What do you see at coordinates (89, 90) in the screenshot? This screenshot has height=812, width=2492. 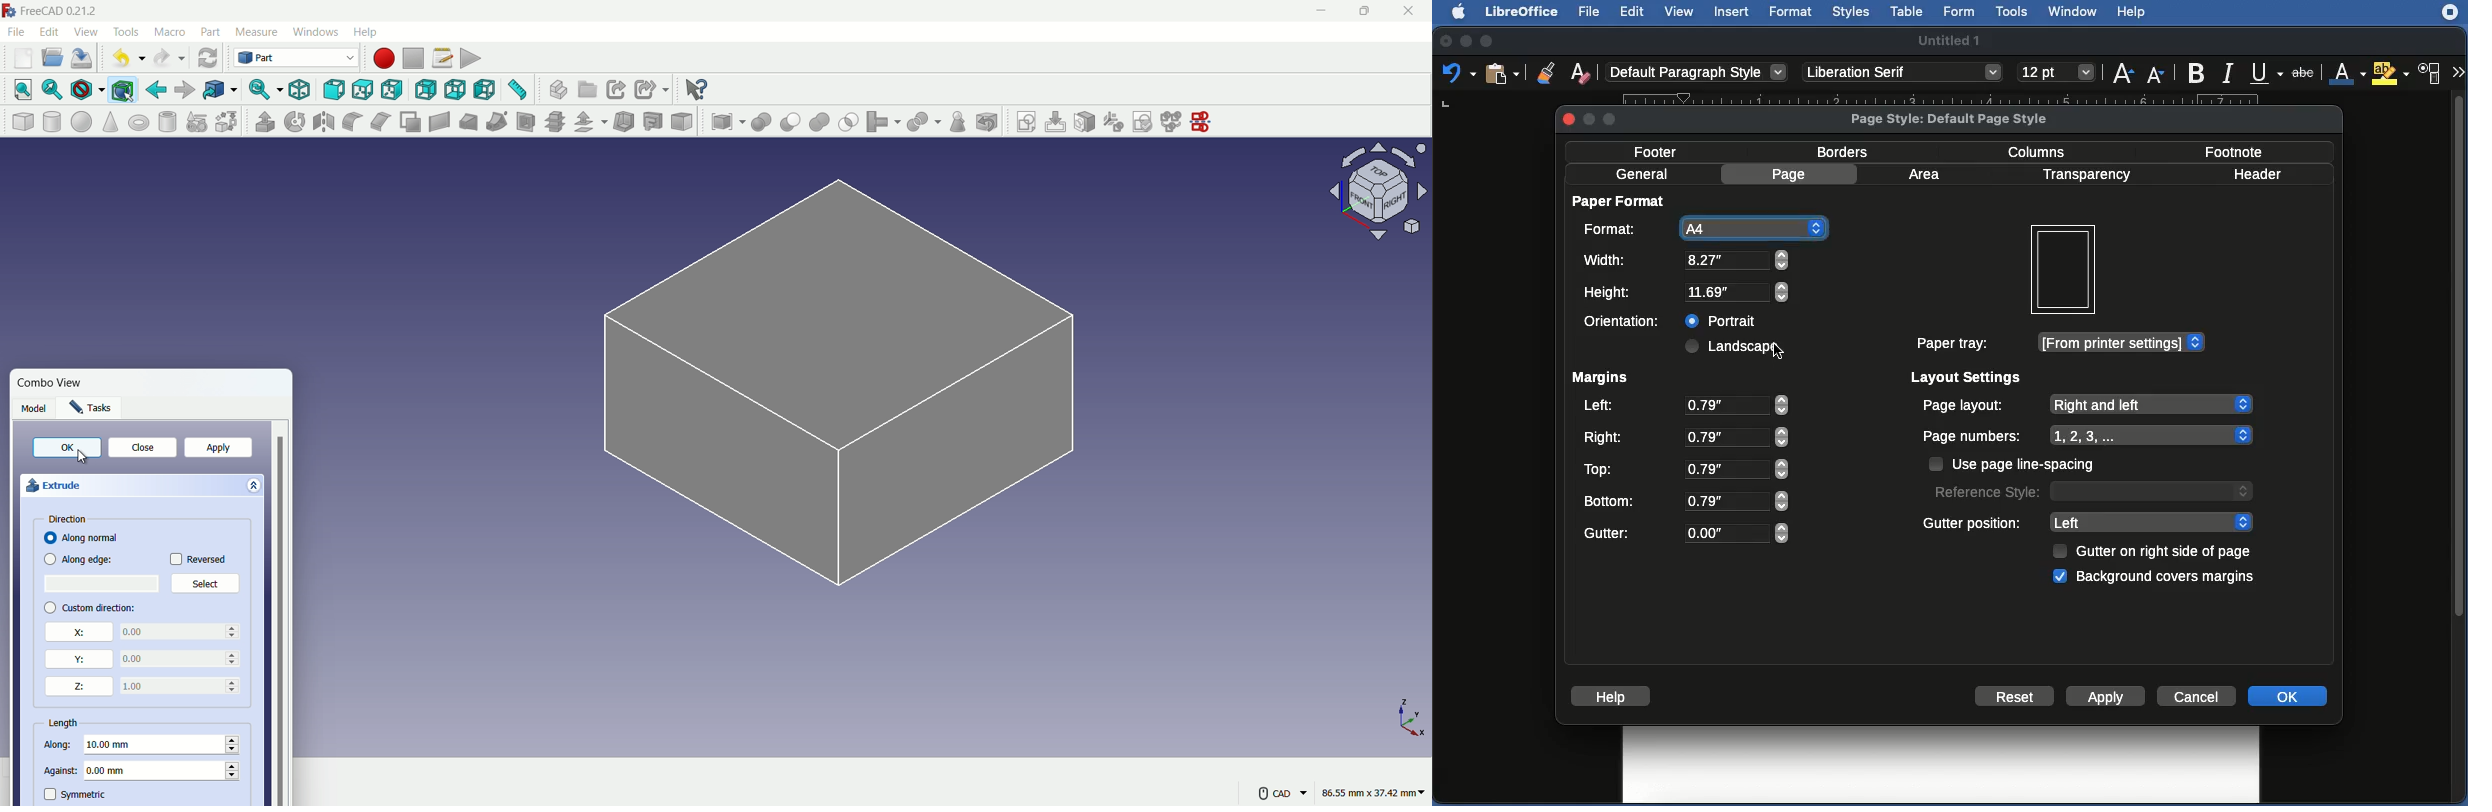 I see `draw styles` at bounding box center [89, 90].